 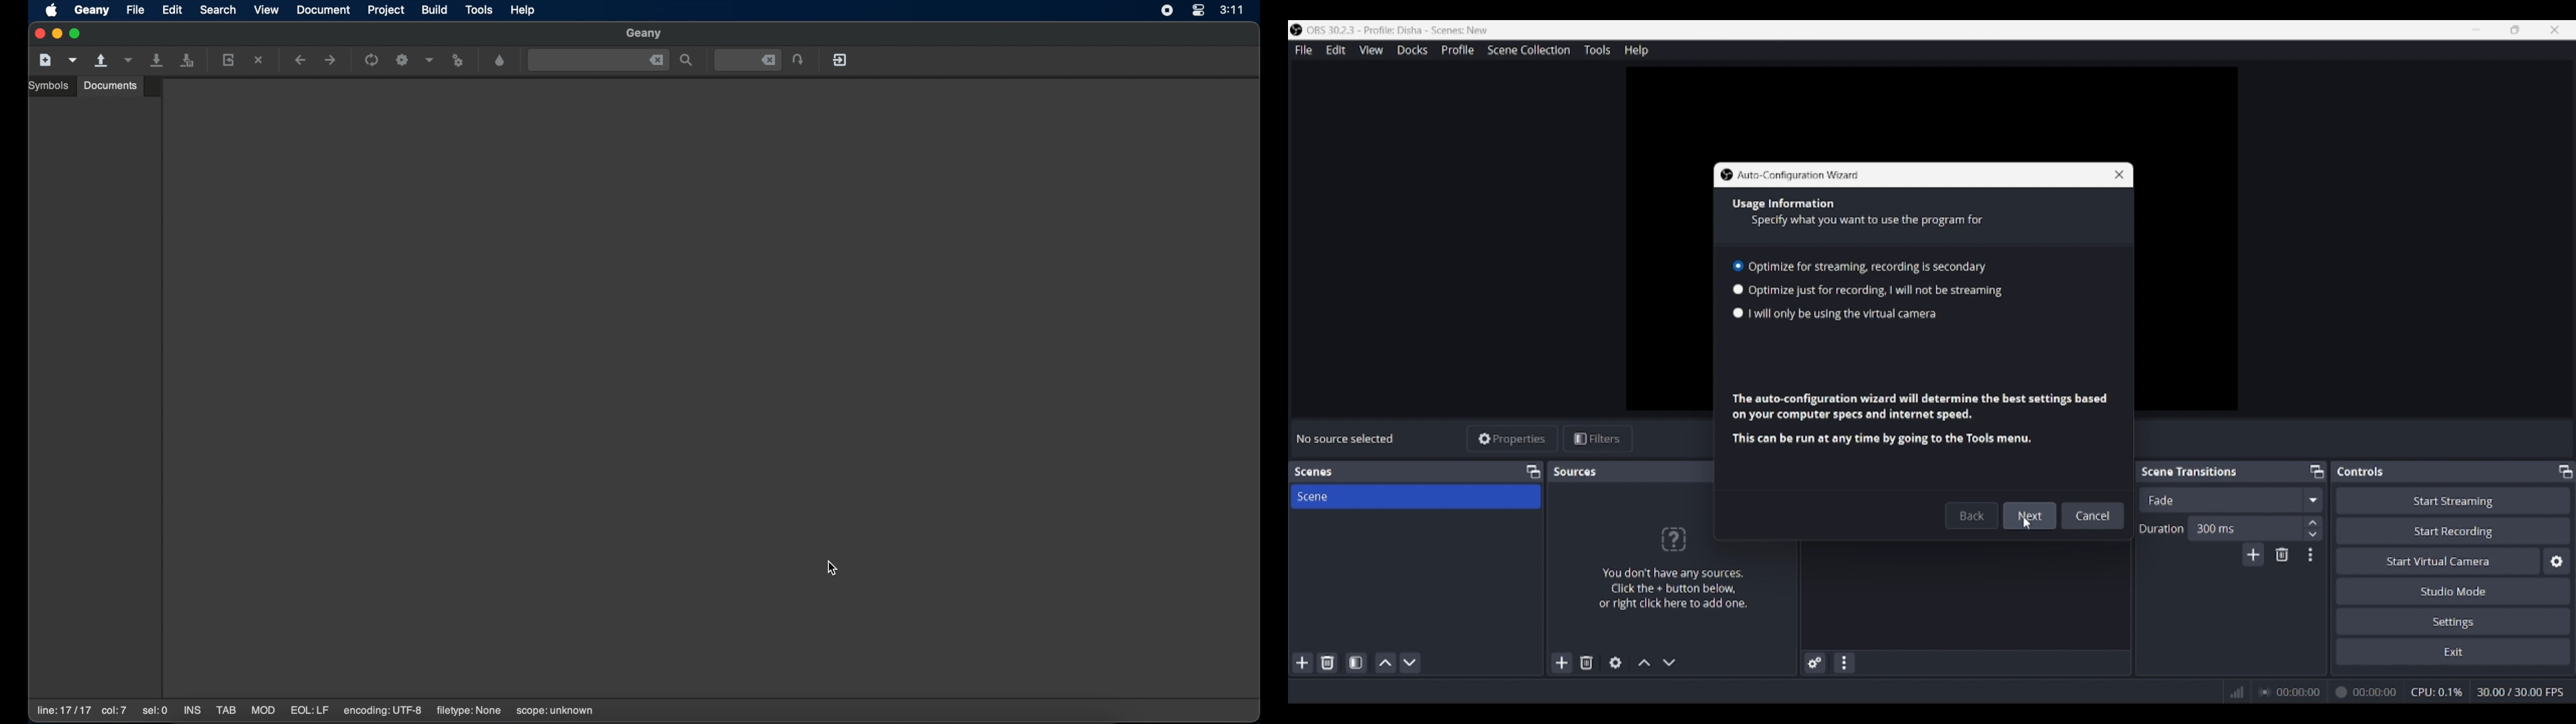 What do you see at coordinates (1409, 663) in the screenshot?
I see `Move scene down` at bounding box center [1409, 663].